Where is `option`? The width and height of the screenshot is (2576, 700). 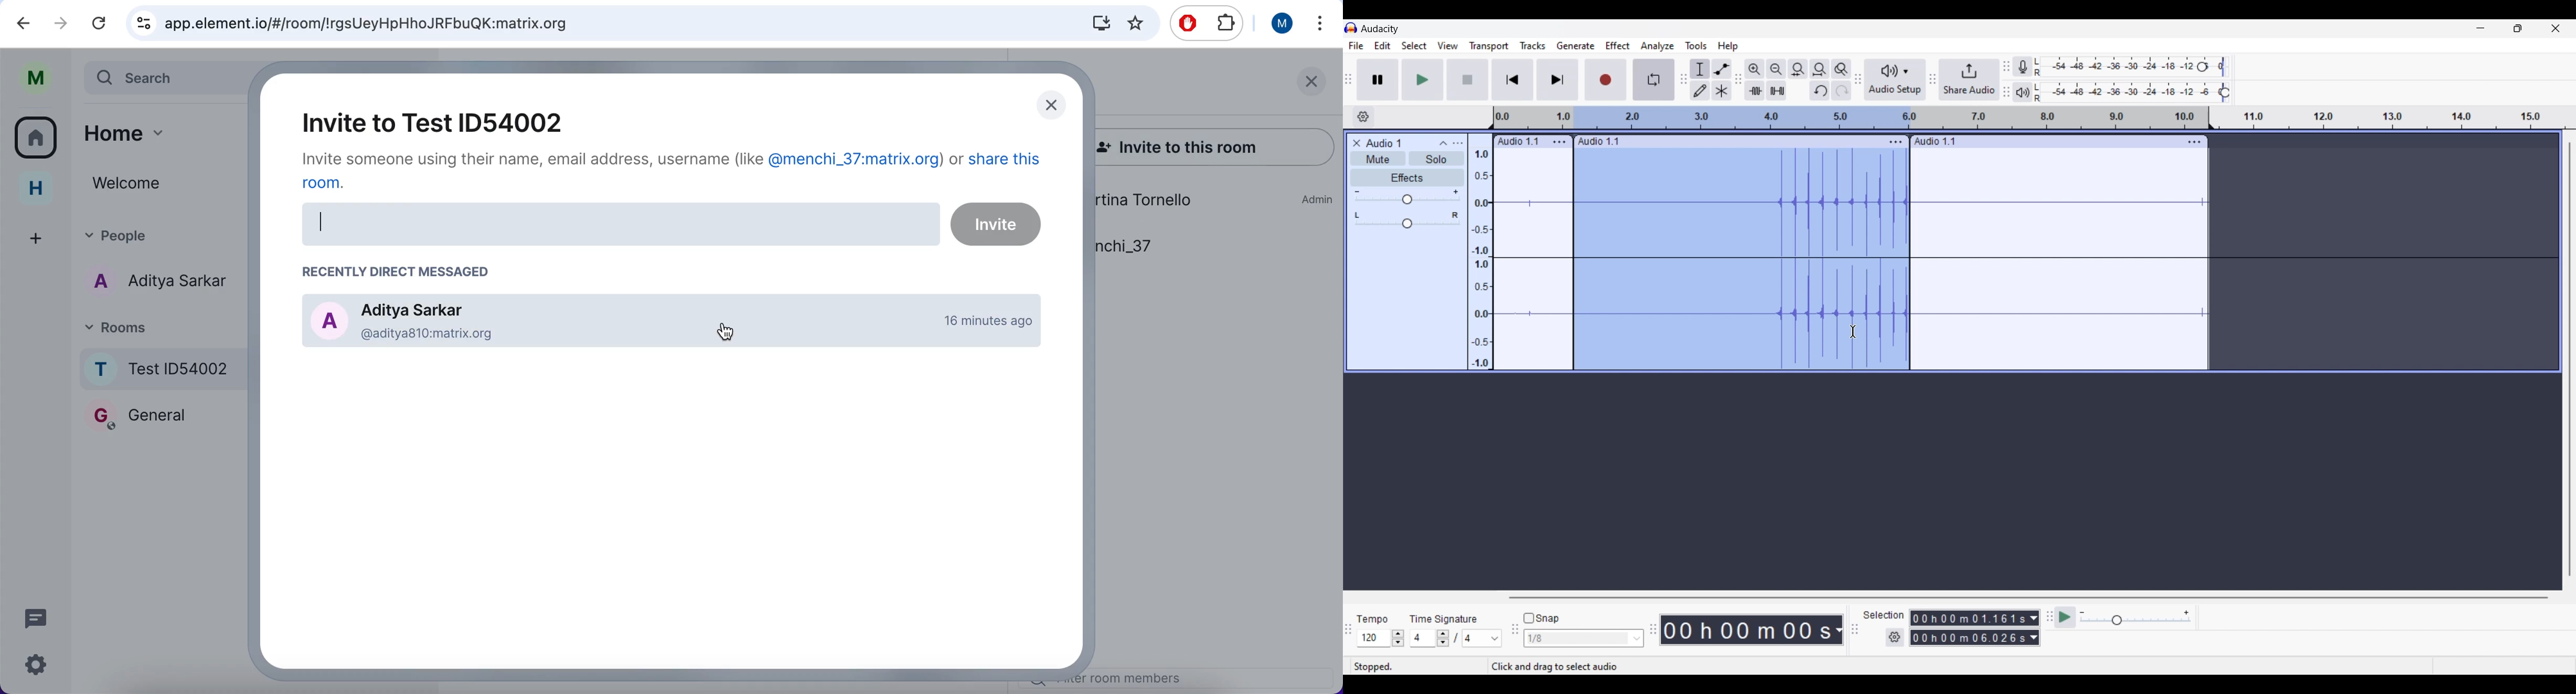 option is located at coordinates (1896, 140).